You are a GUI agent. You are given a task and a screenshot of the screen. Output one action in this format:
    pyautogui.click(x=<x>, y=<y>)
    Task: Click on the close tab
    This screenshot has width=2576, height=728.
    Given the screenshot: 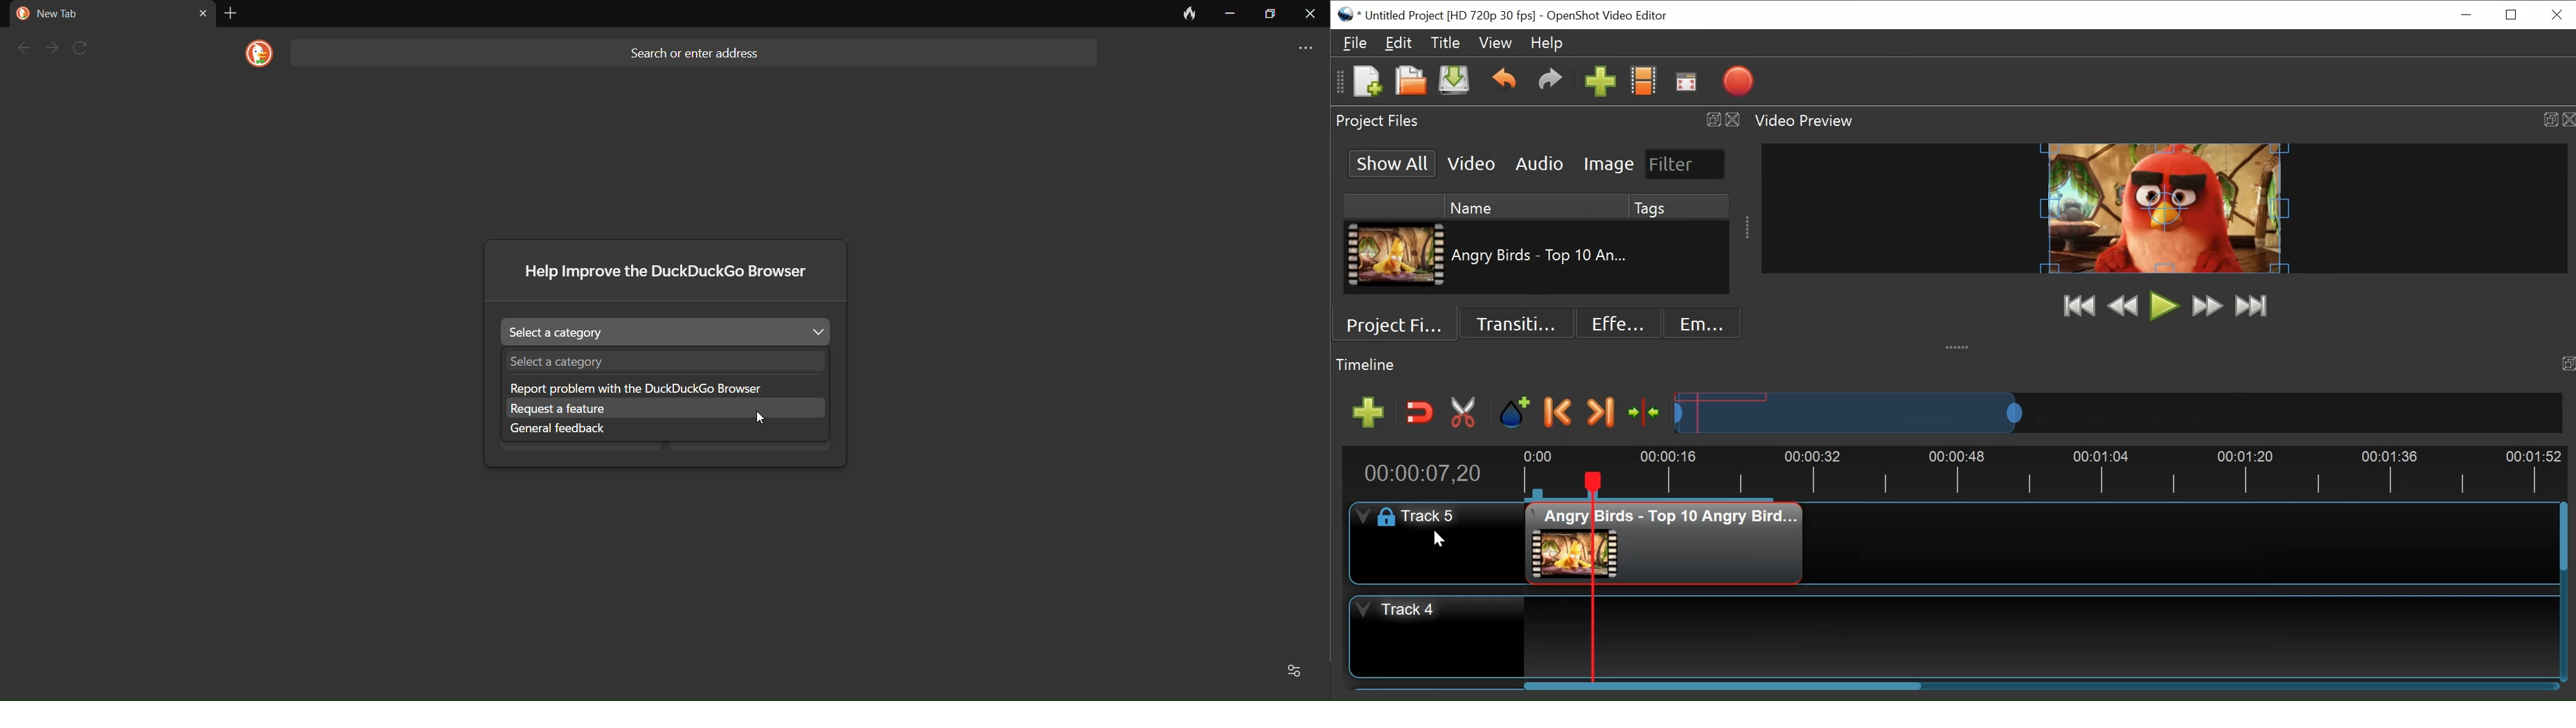 What is the action you would take?
    pyautogui.click(x=202, y=12)
    